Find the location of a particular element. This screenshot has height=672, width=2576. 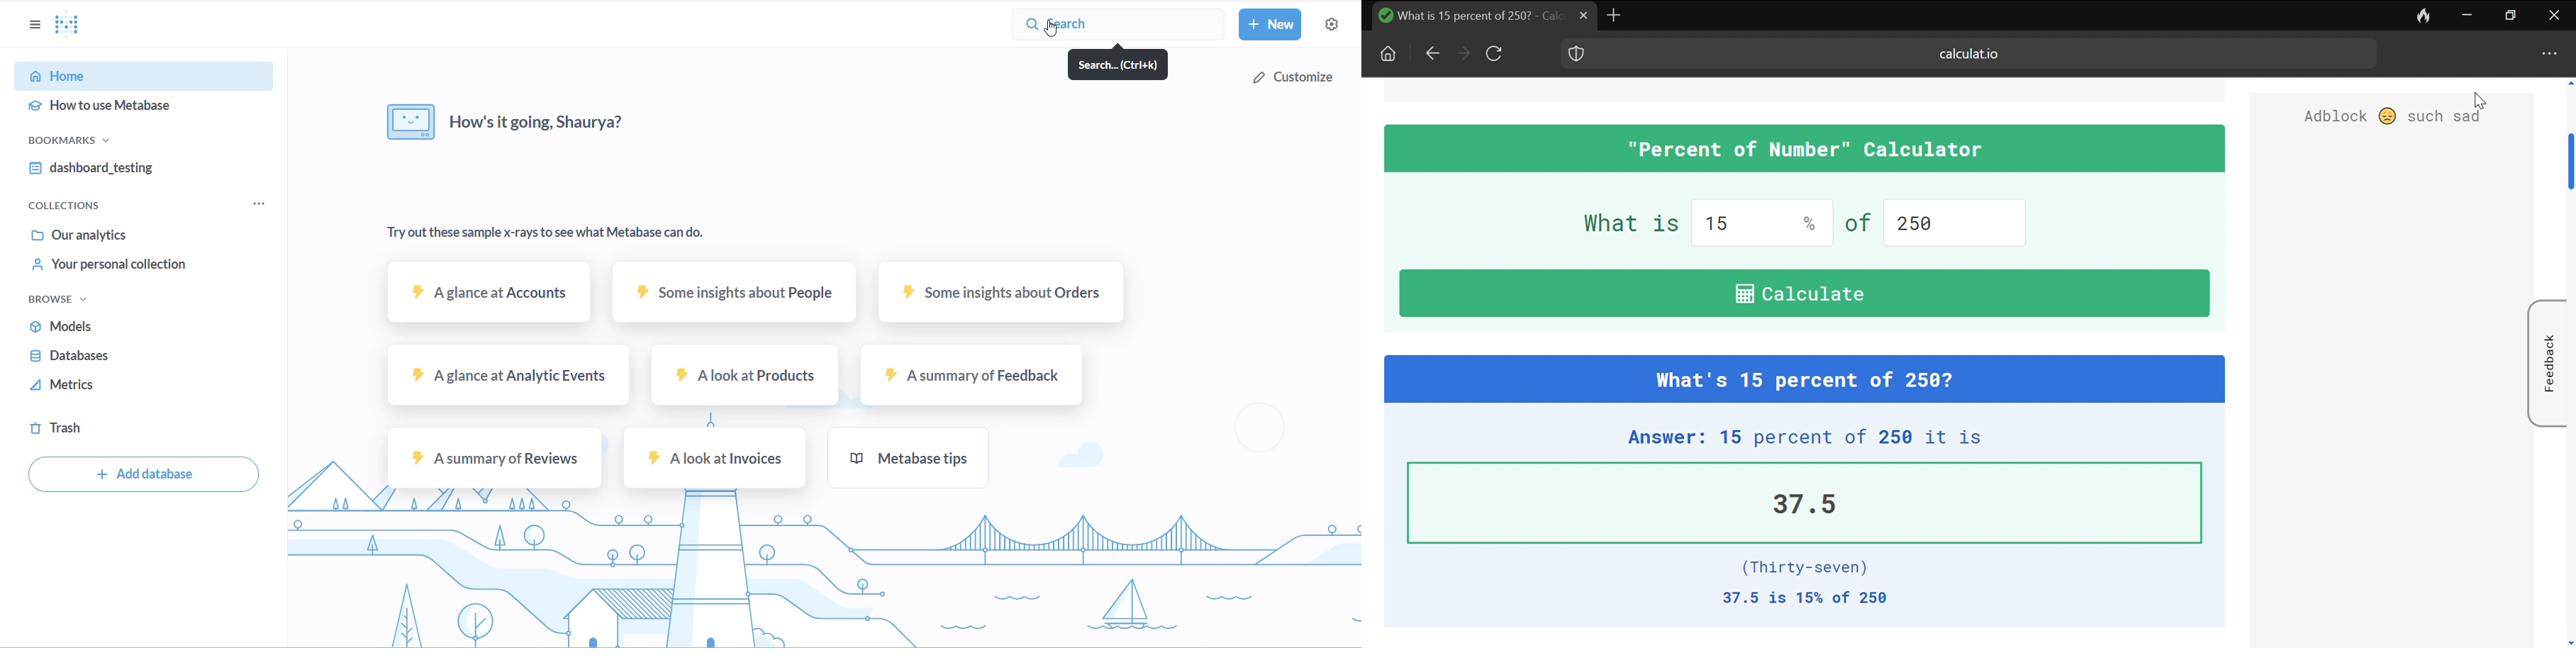

how to use metabase is located at coordinates (145, 107).